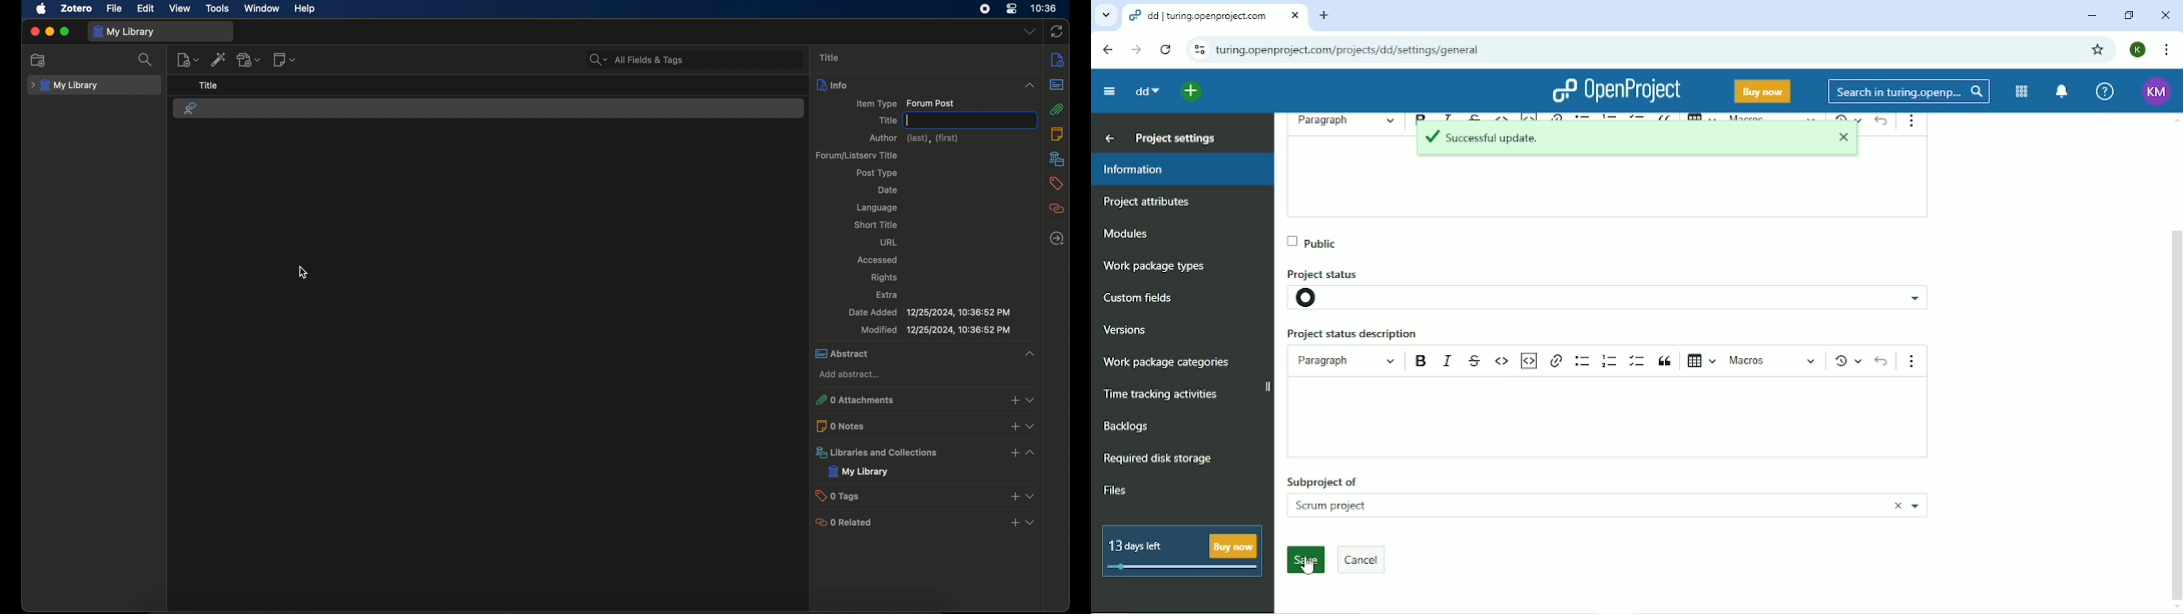 The width and height of the screenshot is (2184, 616). Describe the element at coordinates (1182, 171) in the screenshot. I see `Information` at that location.